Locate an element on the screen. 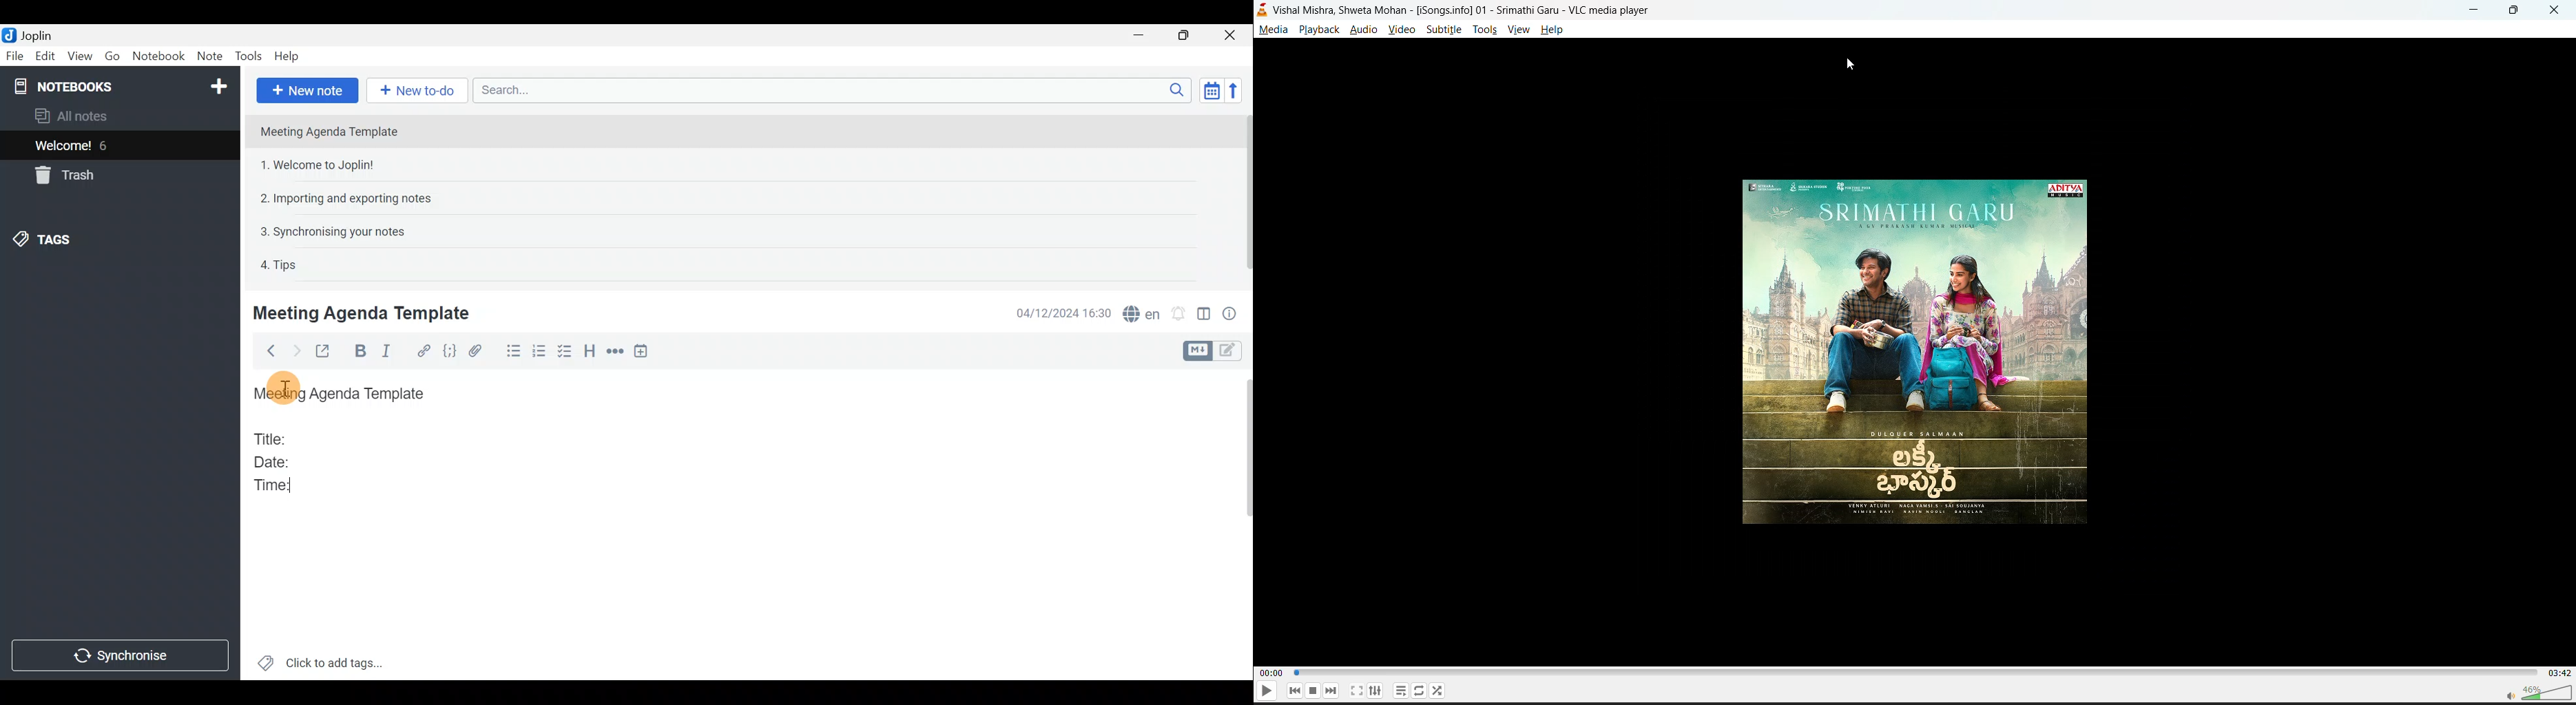 Image resolution: width=2576 pixels, height=728 pixels.  is located at coordinates (285, 386).